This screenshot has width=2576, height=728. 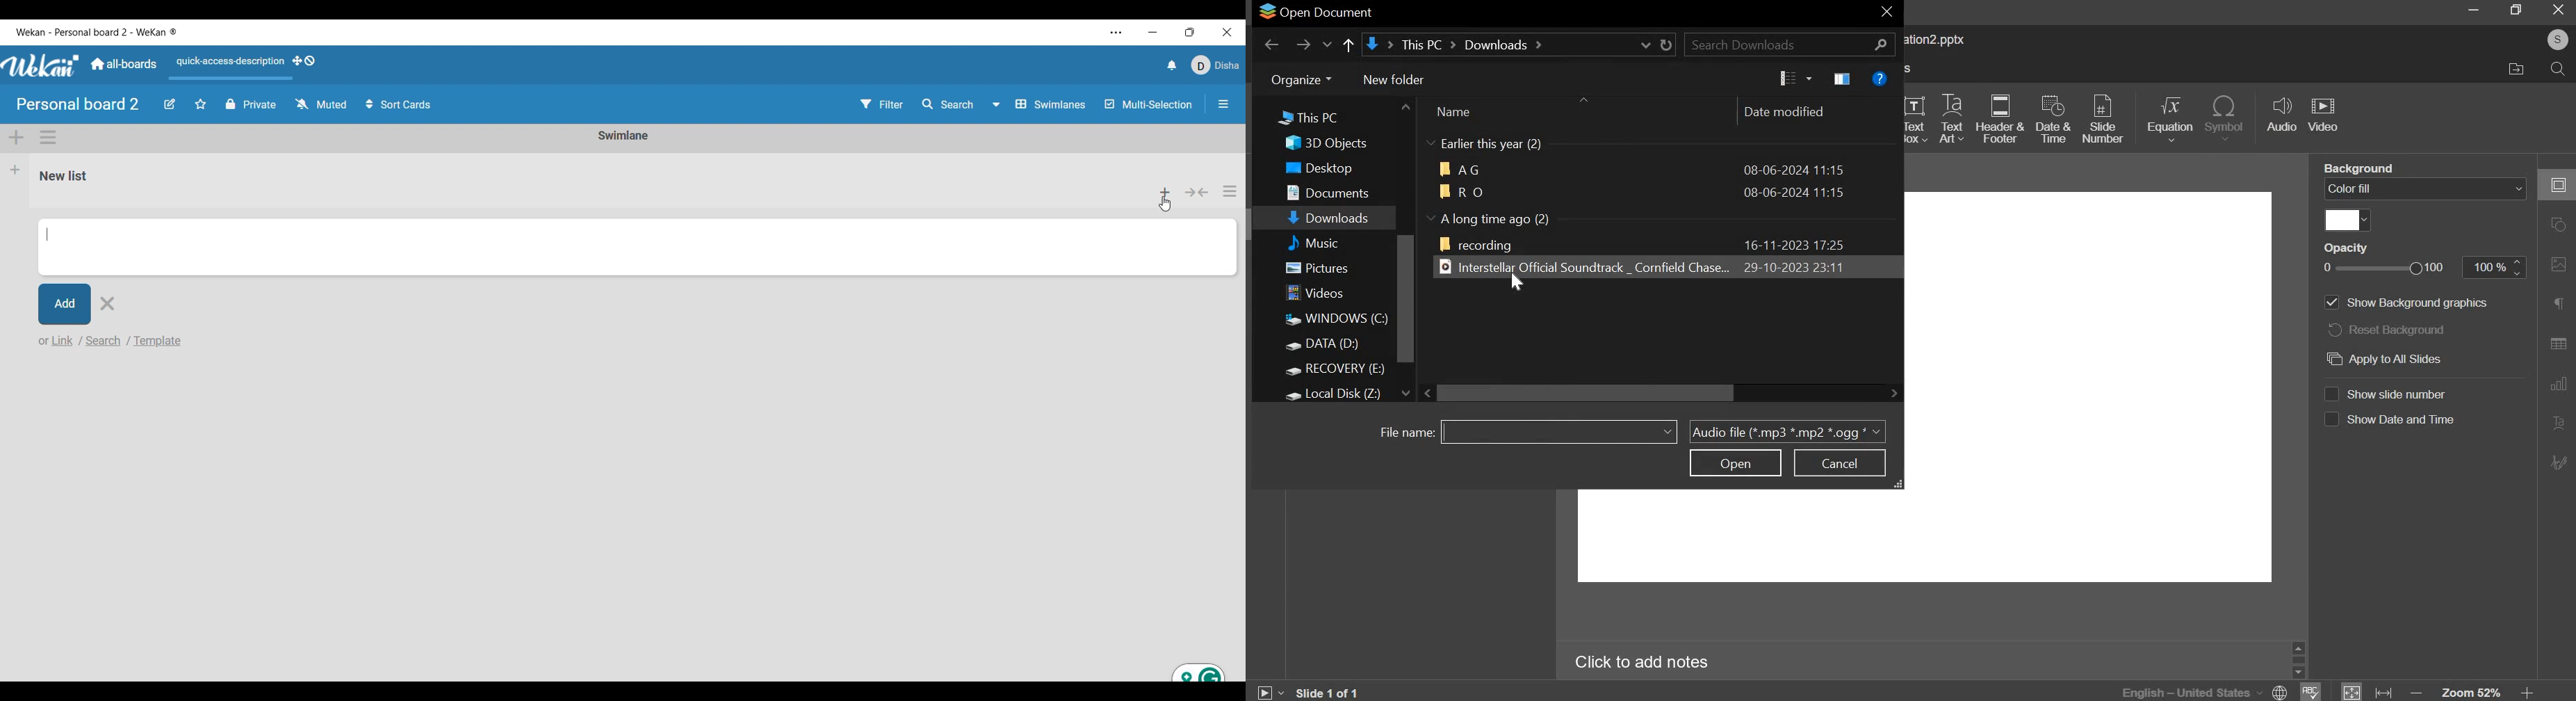 I want to click on 3D Objects, so click(x=1325, y=143).